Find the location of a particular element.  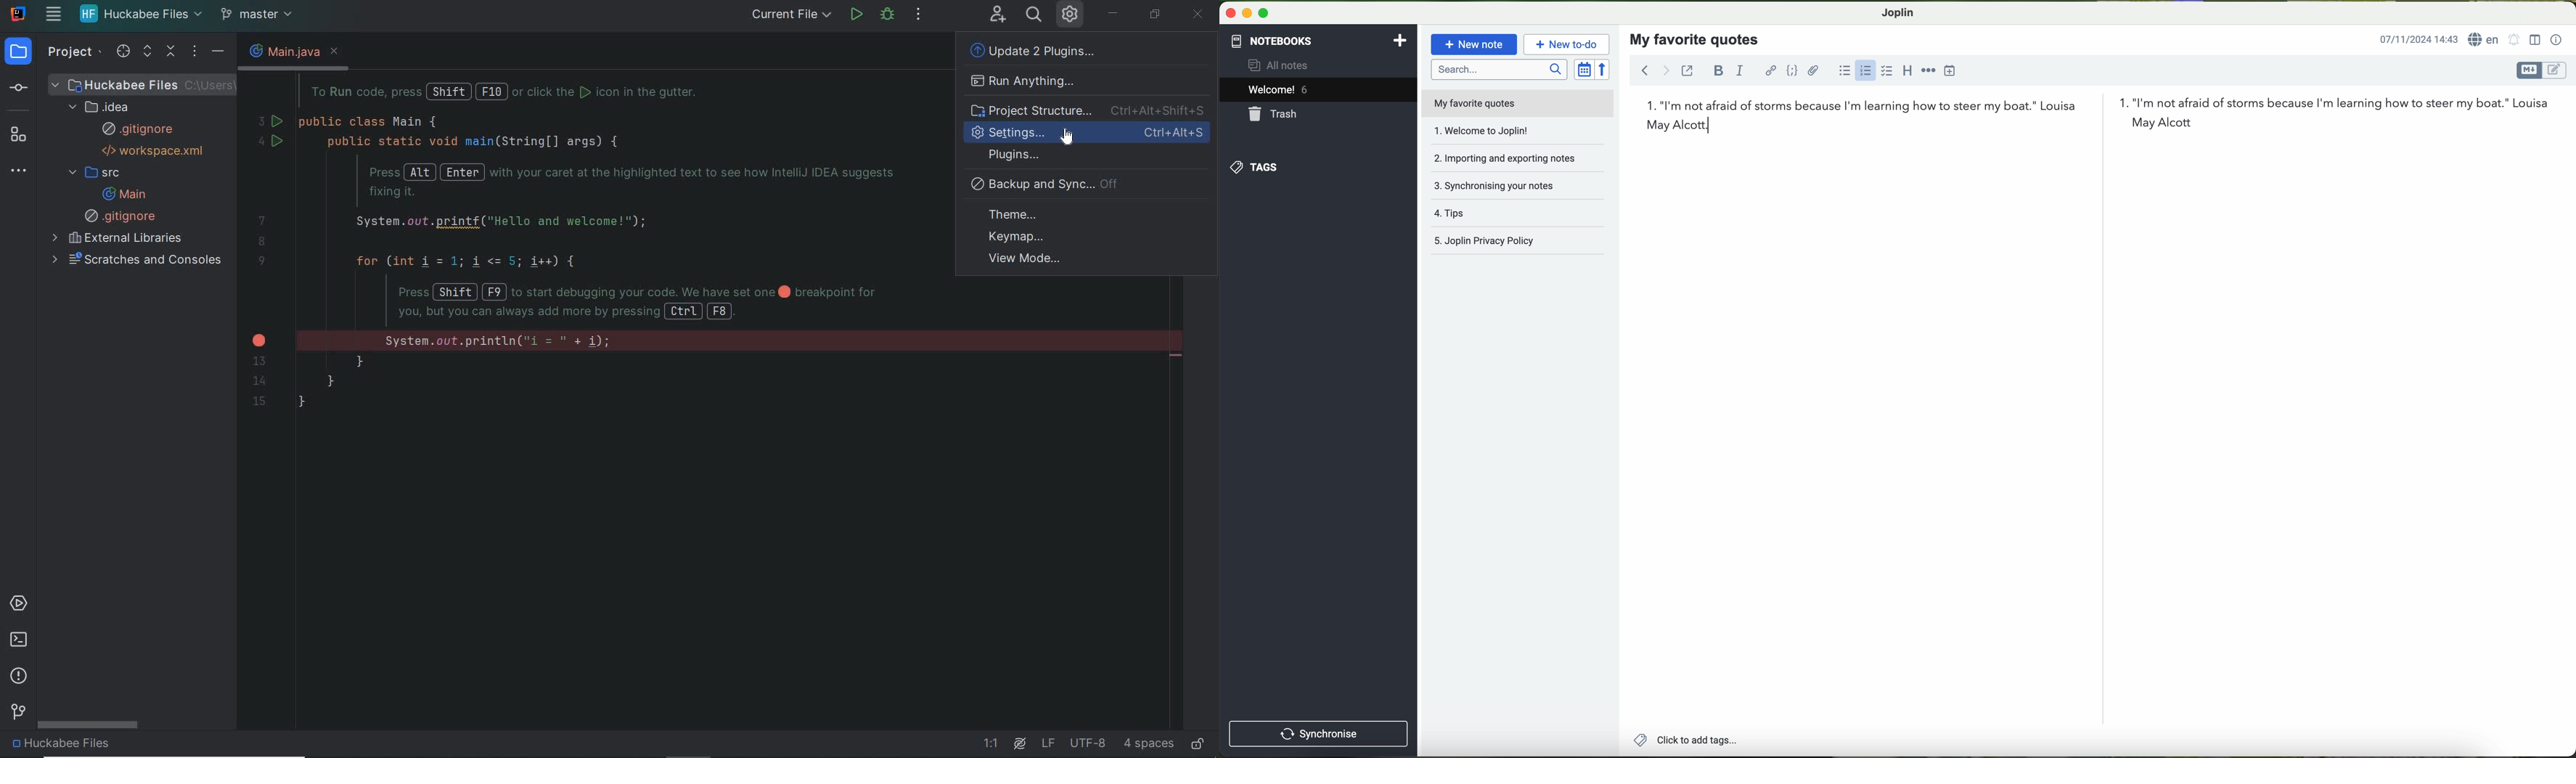

close is located at coordinates (1228, 15).